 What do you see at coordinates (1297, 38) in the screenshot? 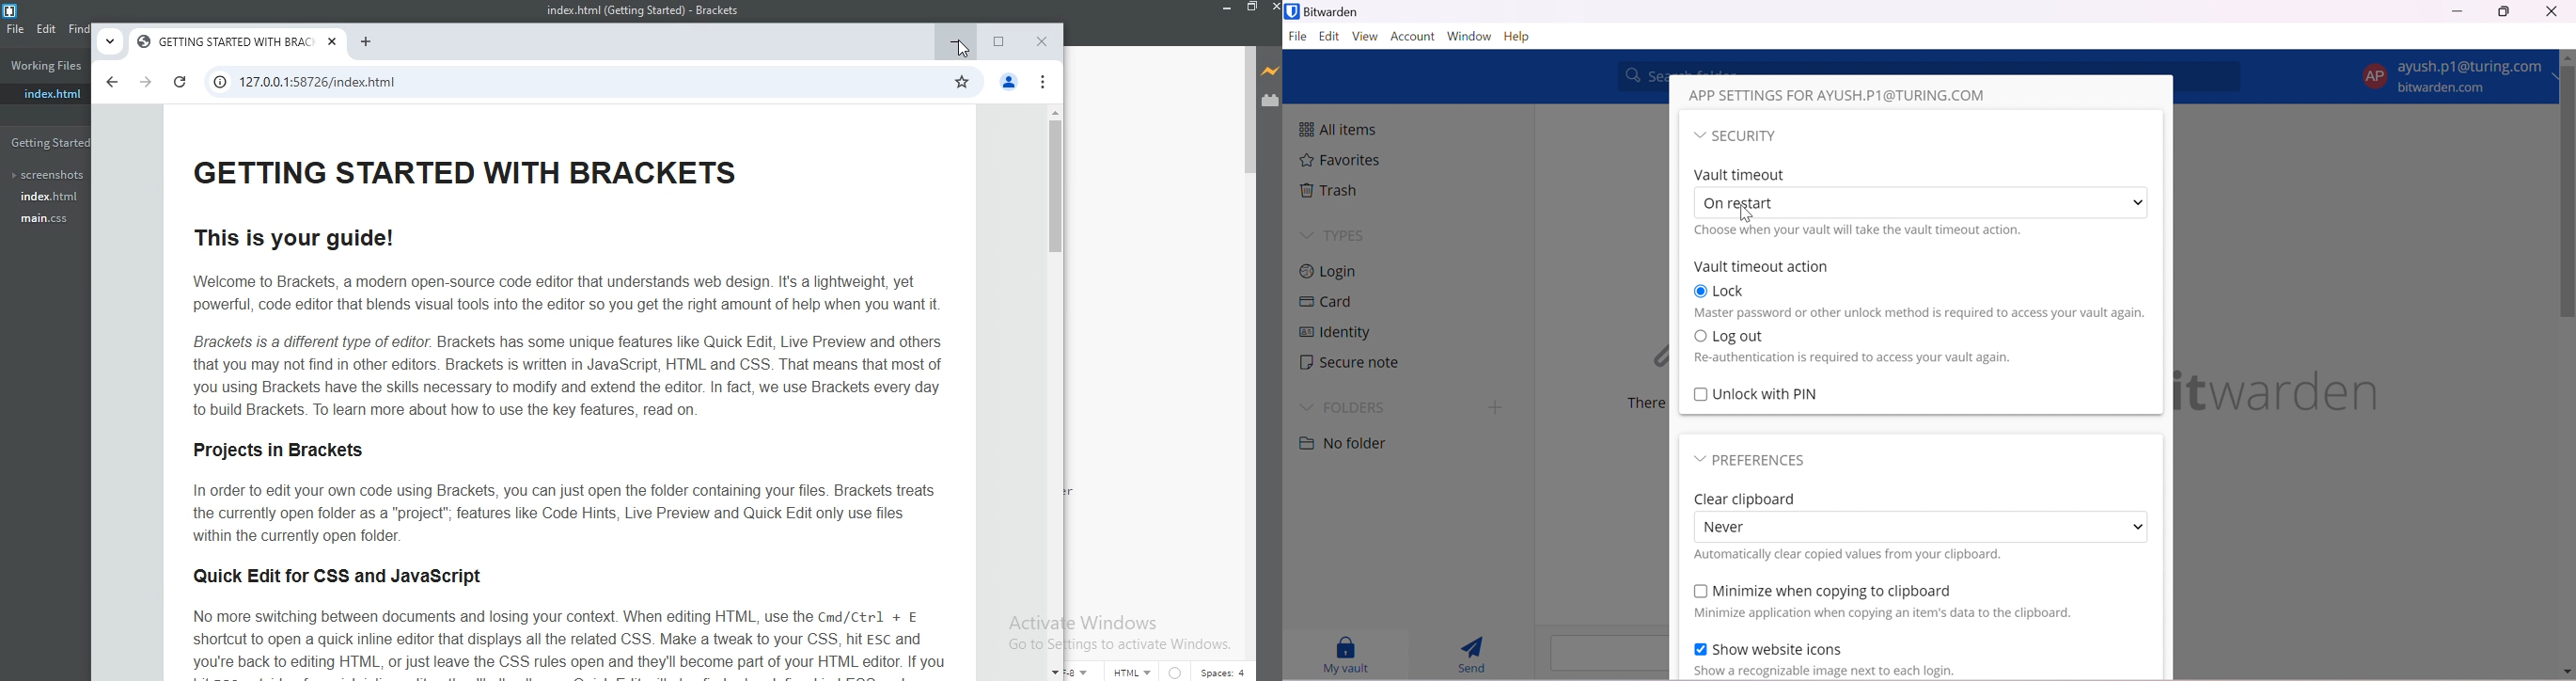
I see `File` at bounding box center [1297, 38].